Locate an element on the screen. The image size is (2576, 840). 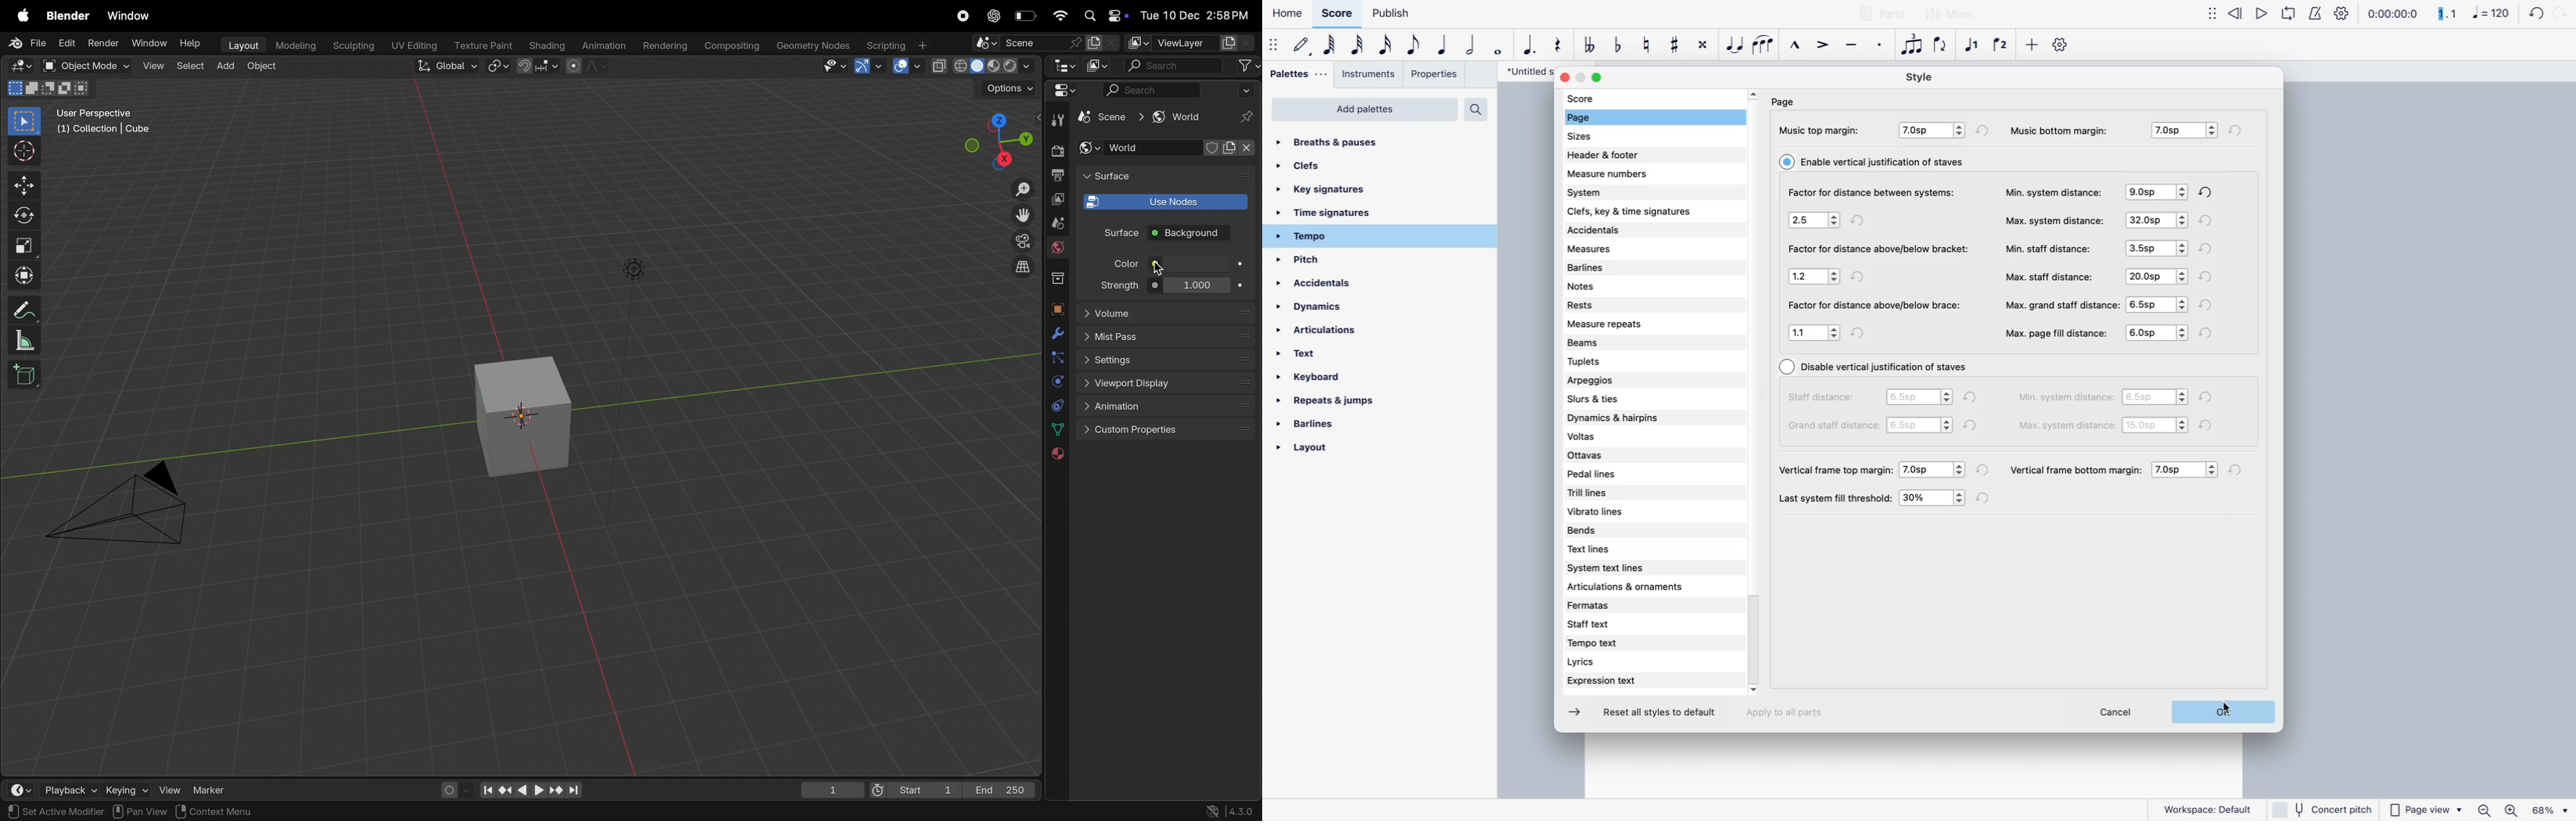
Score is located at coordinates (1335, 13).